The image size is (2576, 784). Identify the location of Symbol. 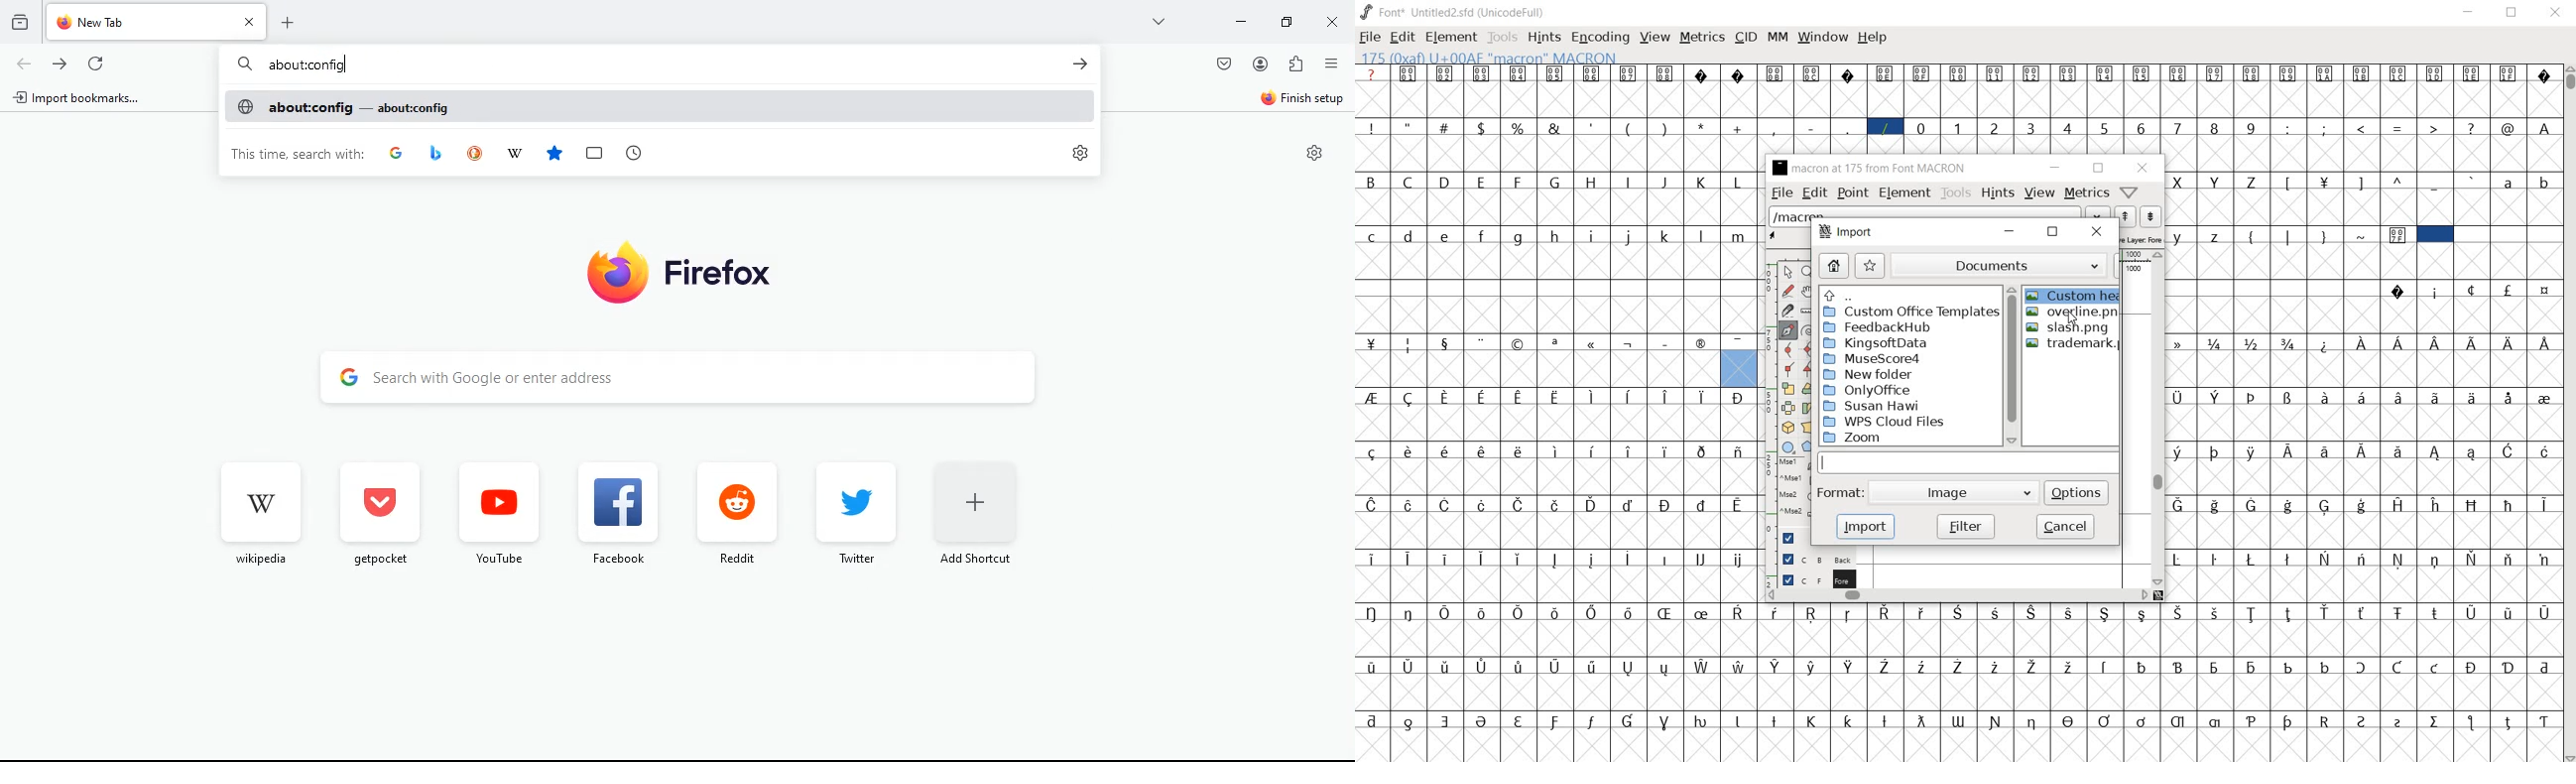
(2217, 451).